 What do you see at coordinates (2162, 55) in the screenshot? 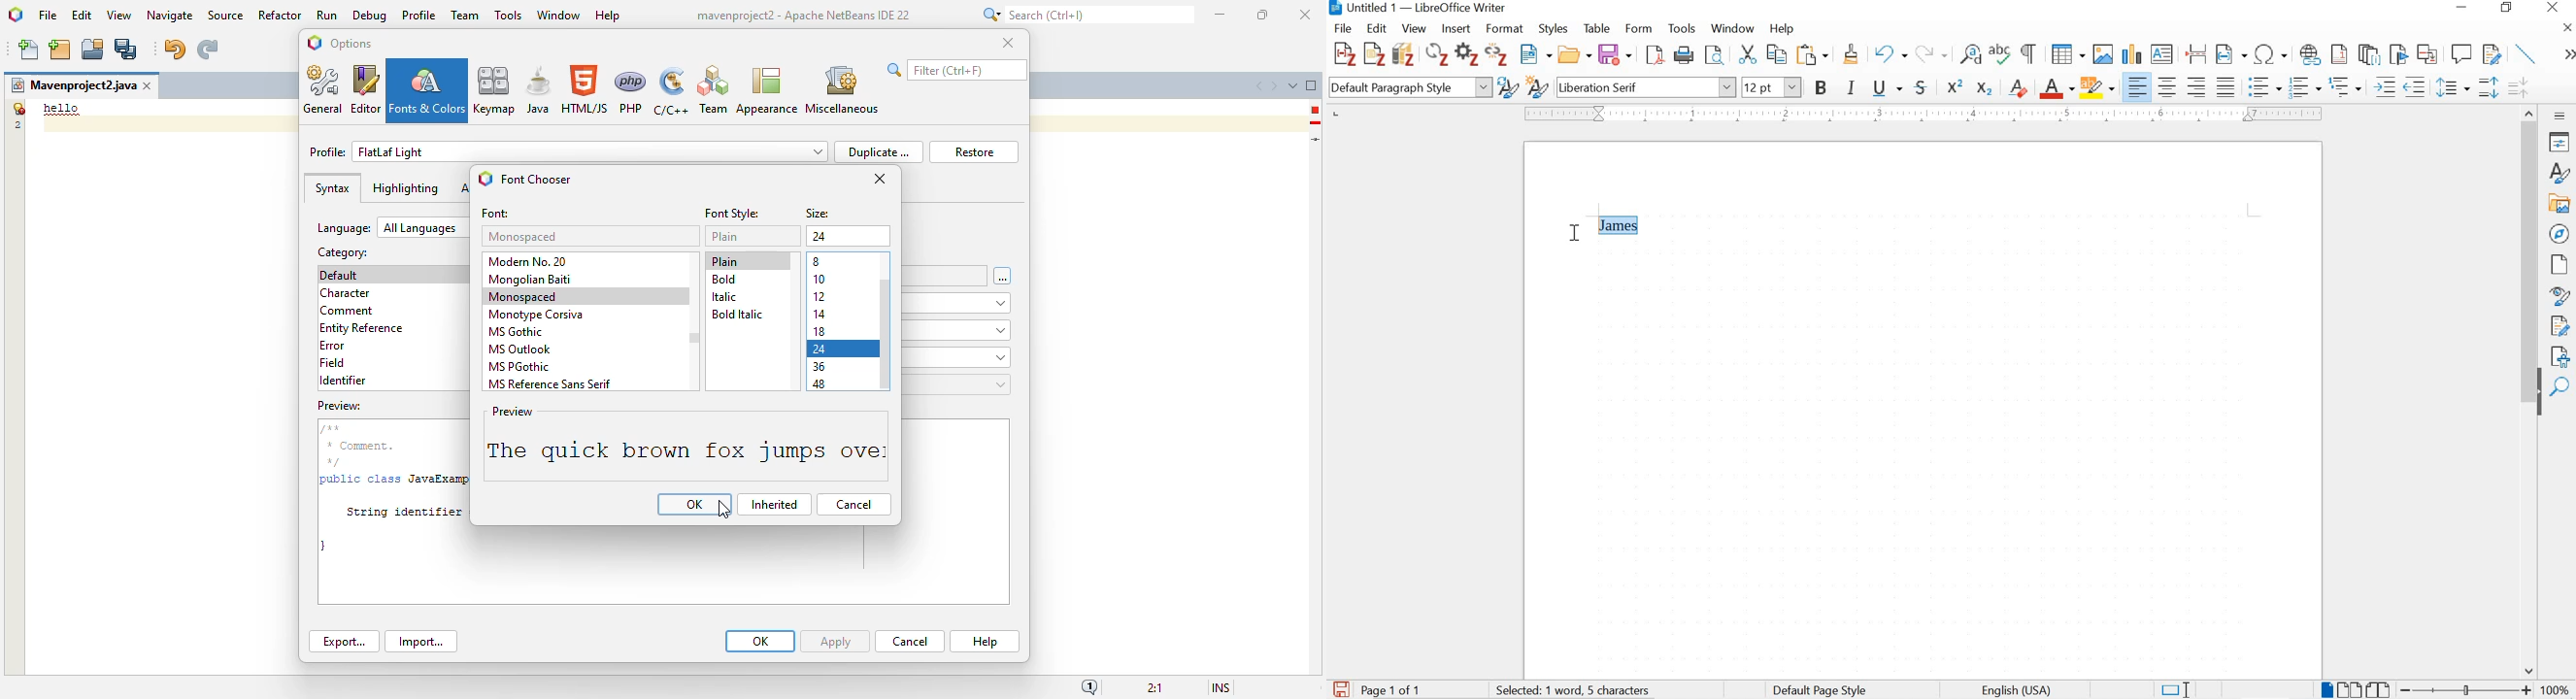
I see `insert text box` at bounding box center [2162, 55].